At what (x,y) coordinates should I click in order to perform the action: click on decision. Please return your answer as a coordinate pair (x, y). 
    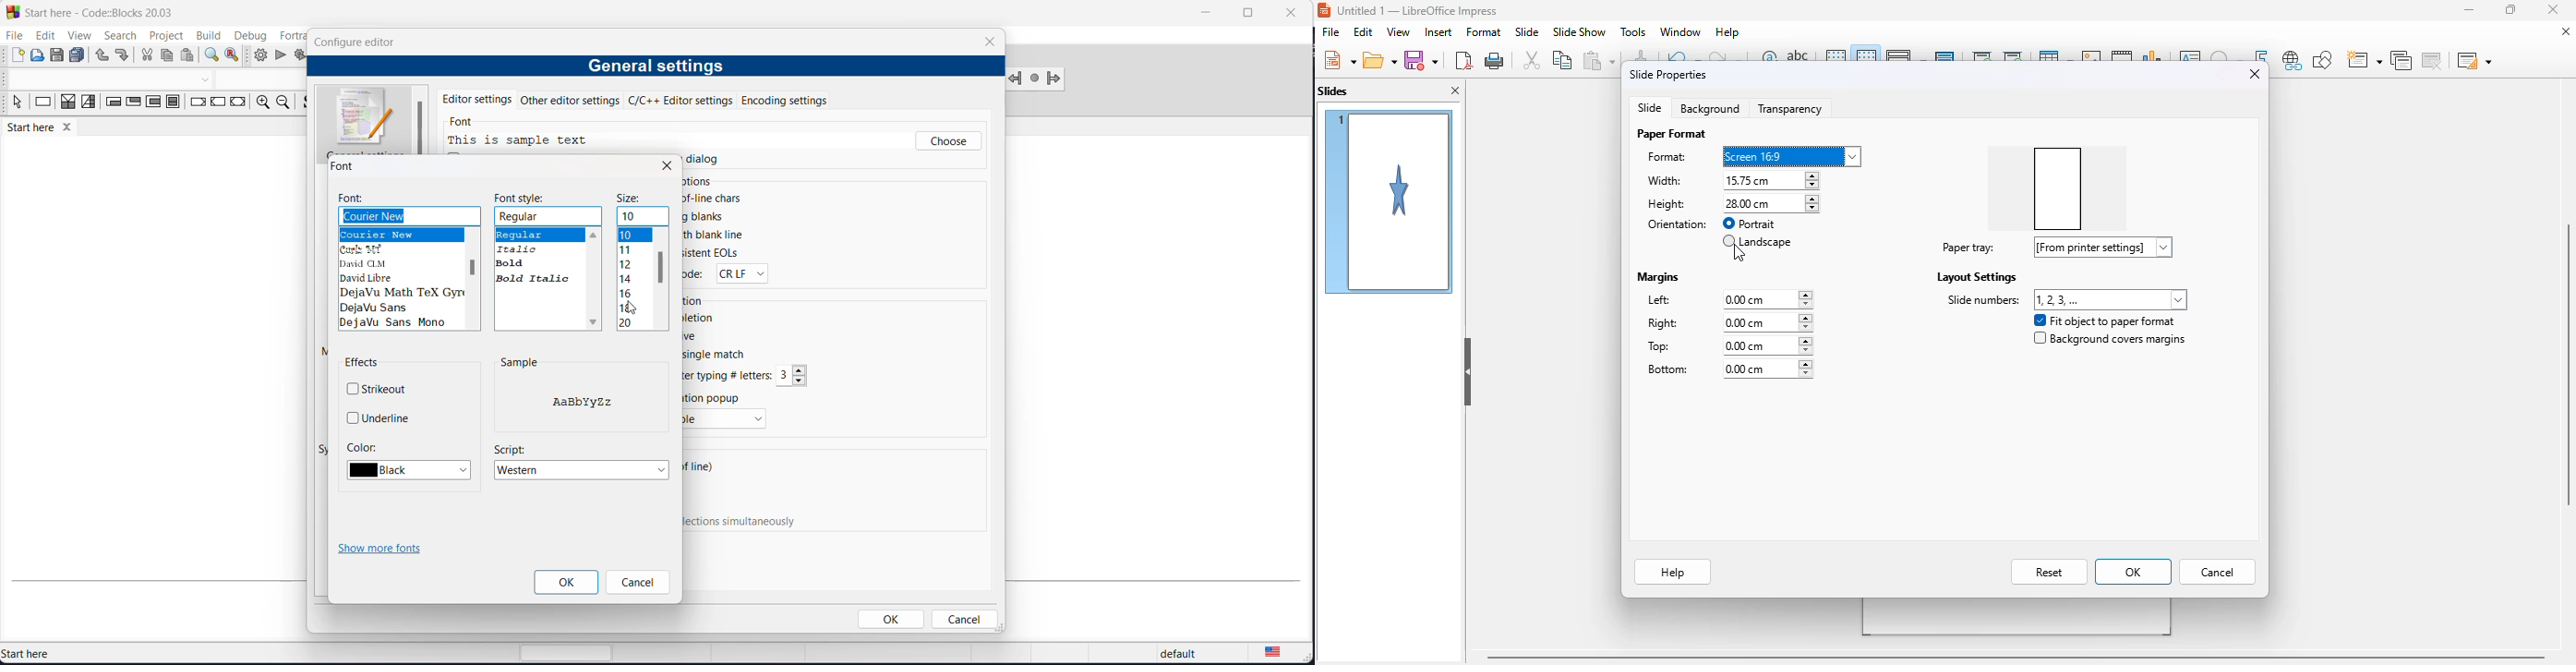
    Looking at the image, I should click on (69, 105).